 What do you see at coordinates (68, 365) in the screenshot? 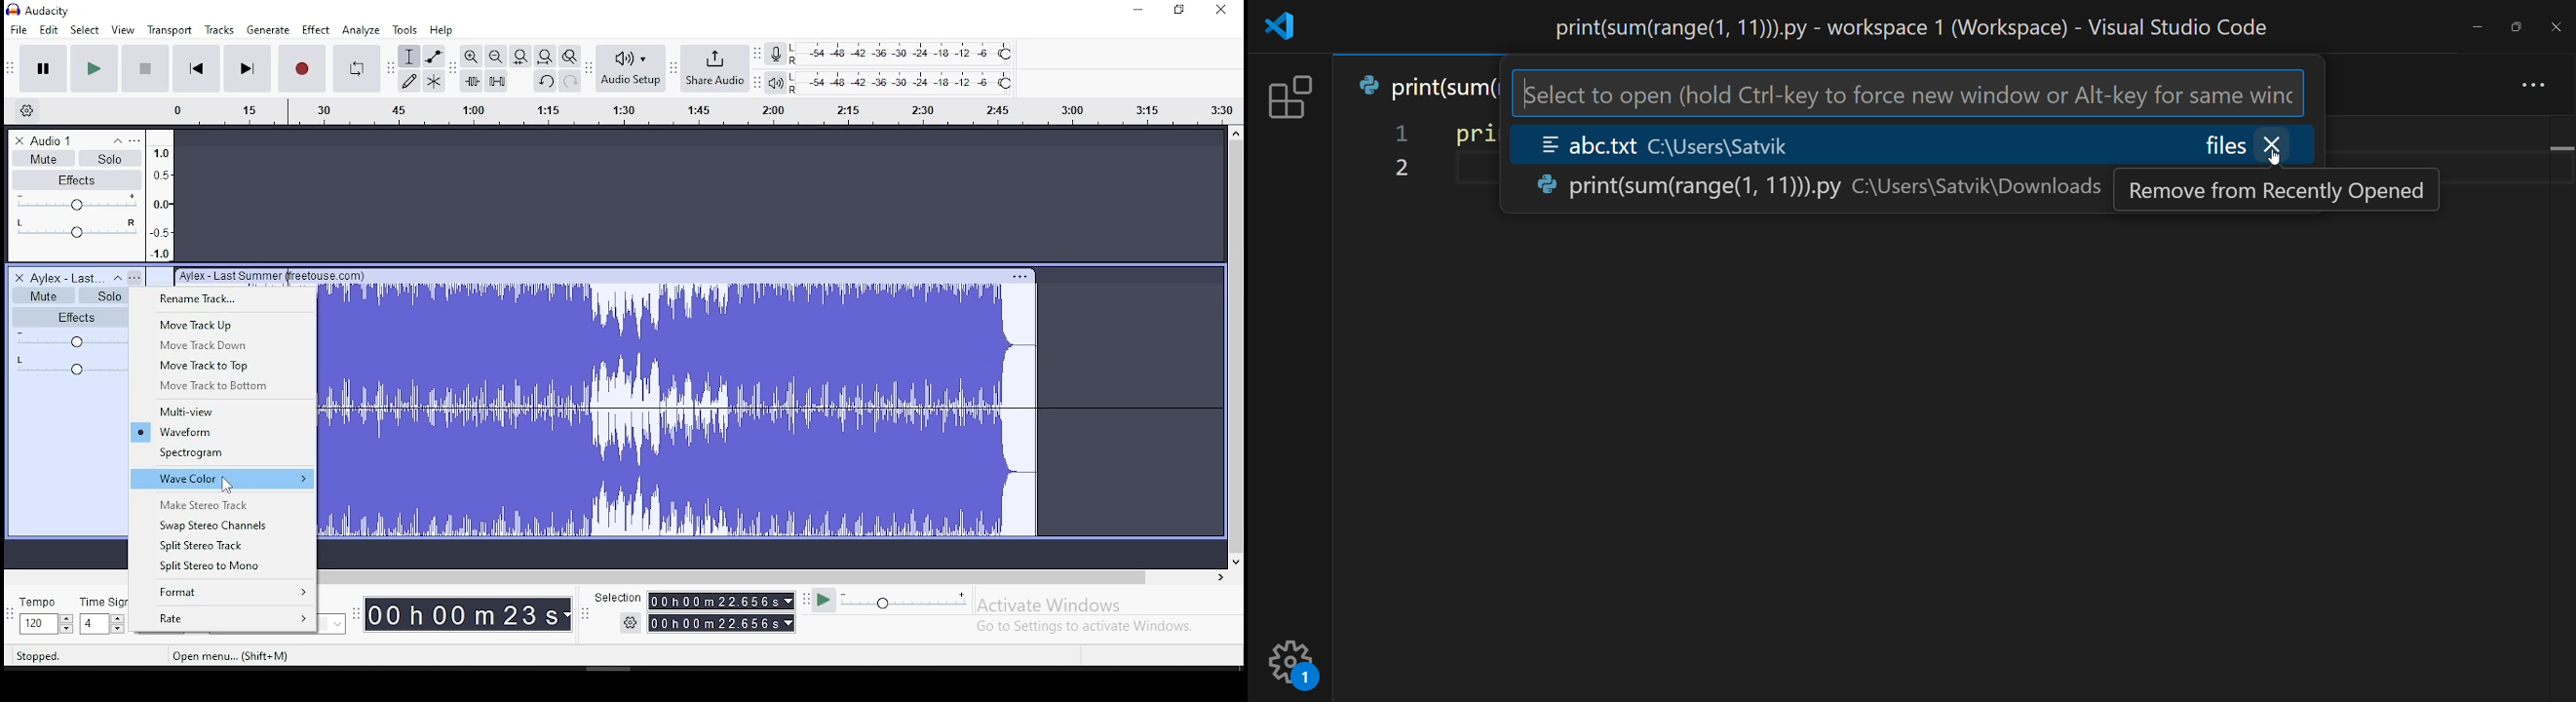
I see `pan` at bounding box center [68, 365].